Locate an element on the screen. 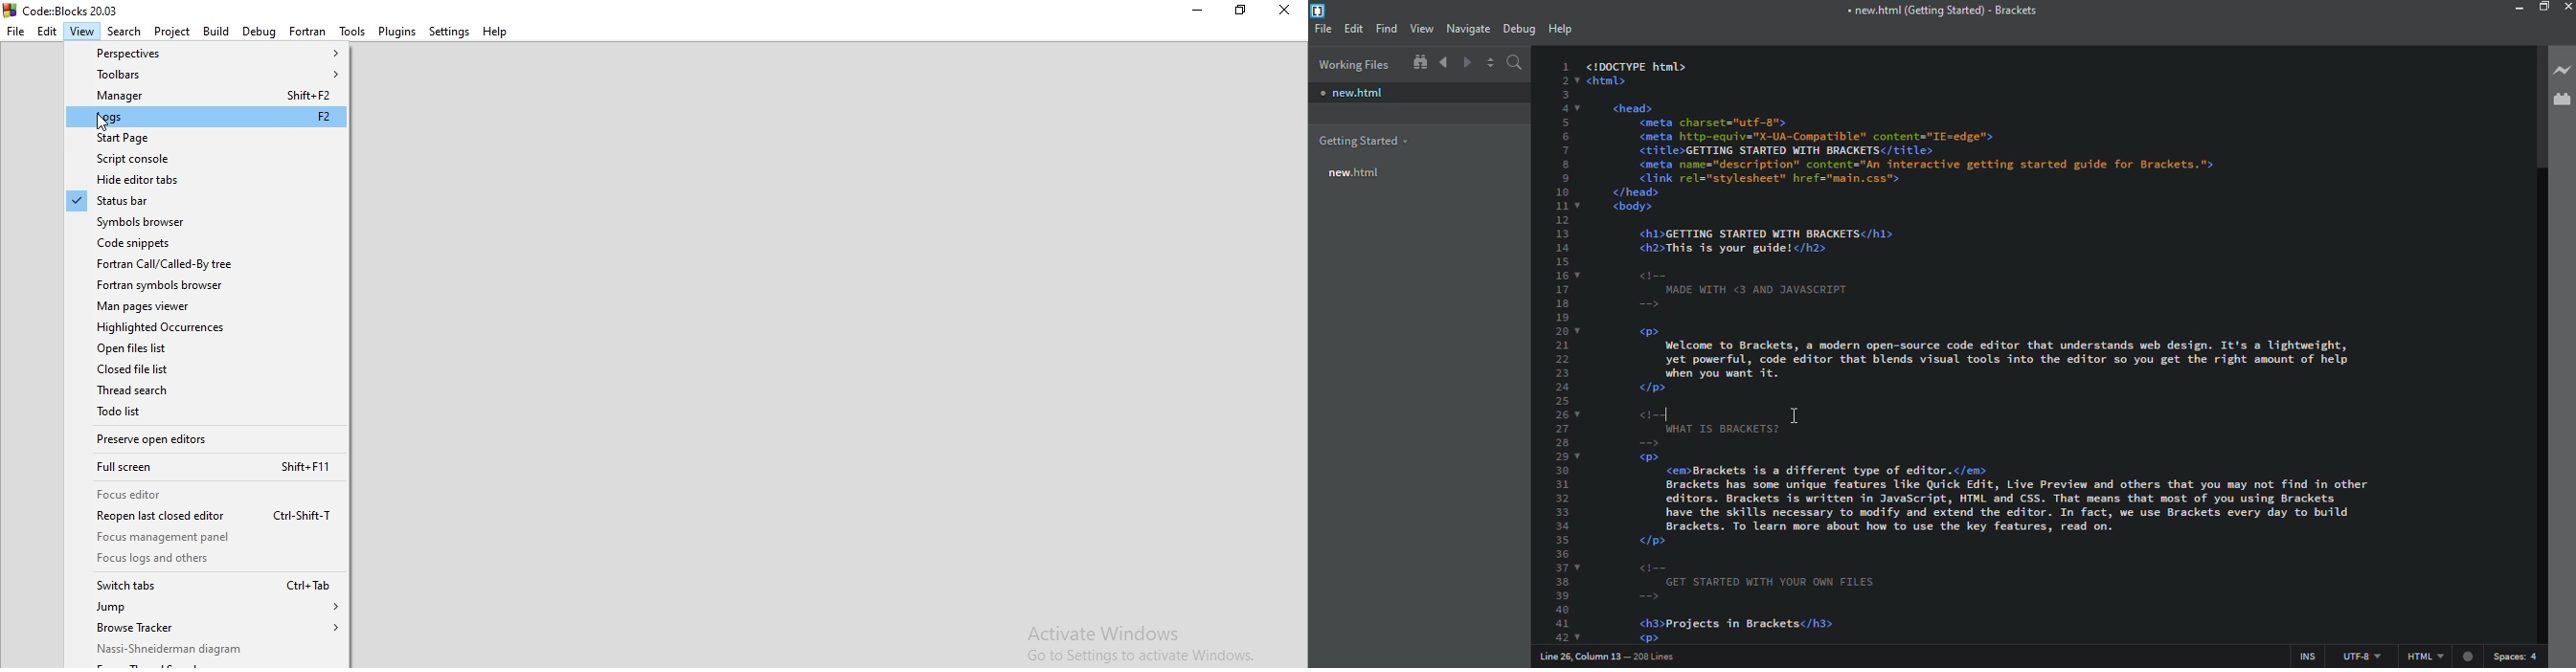 The height and width of the screenshot is (672, 2576). new is located at coordinates (1353, 173).